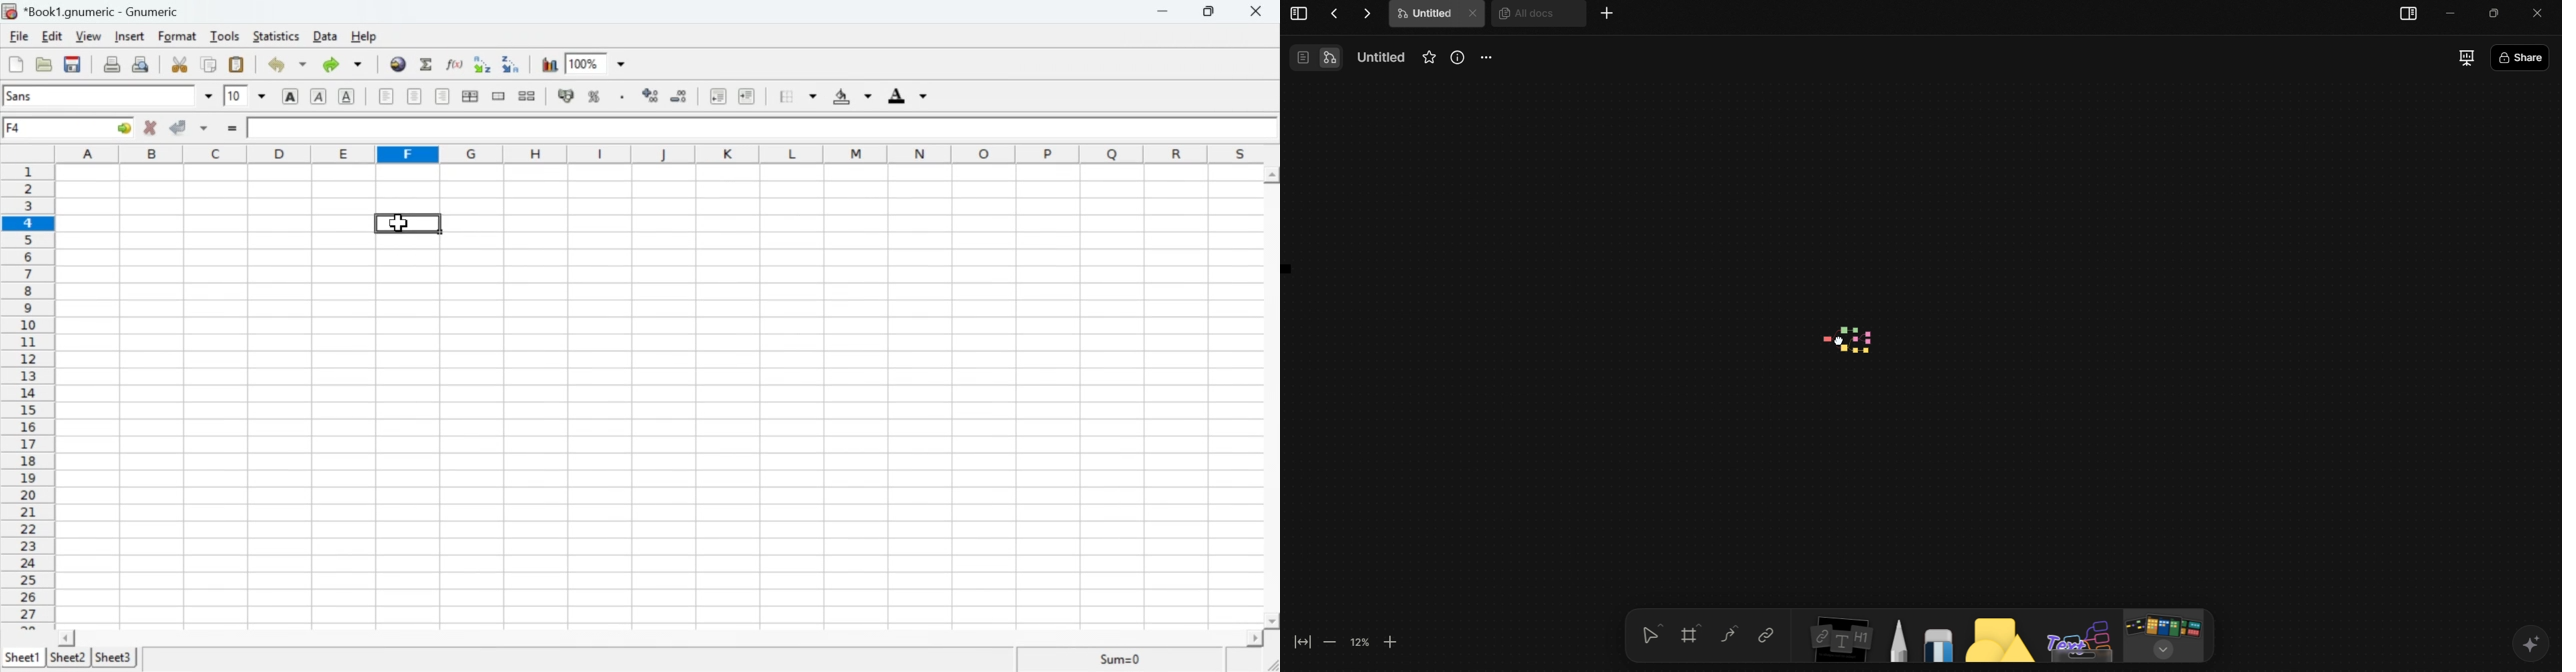  Describe the element at coordinates (566, 97) in the screenshot. I see `Format the selection as accounting` at that location.